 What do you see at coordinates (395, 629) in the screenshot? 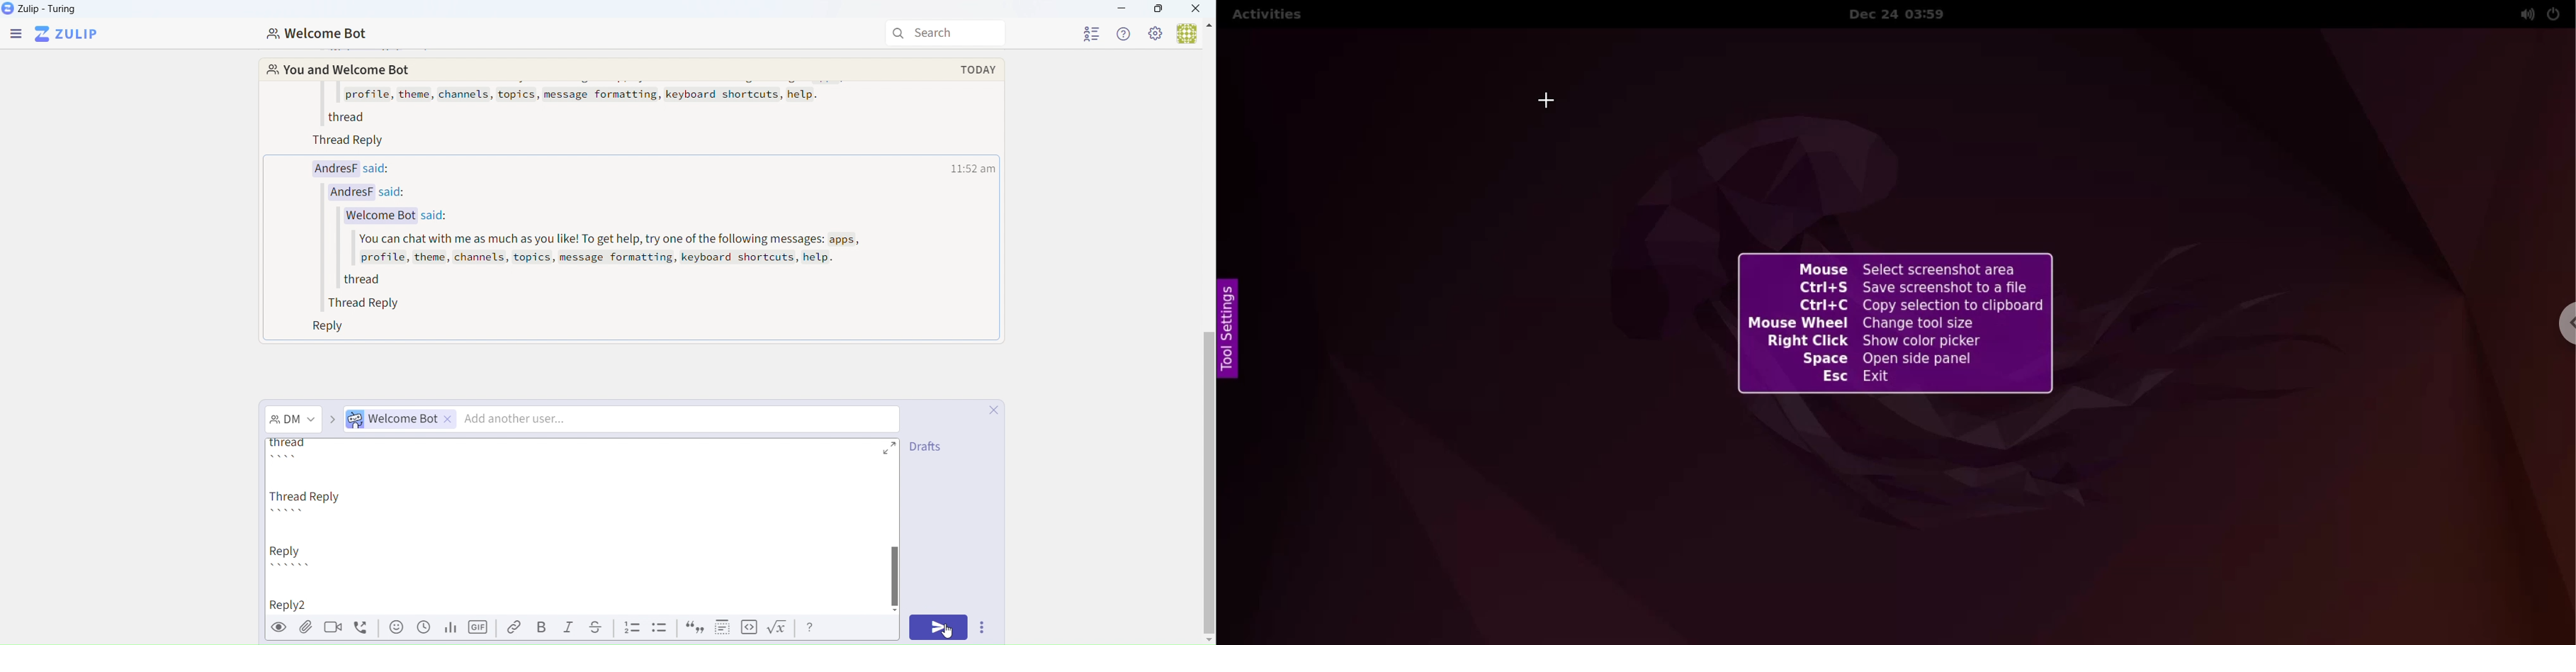
I see `emoji` at bounding box center [395, 629].